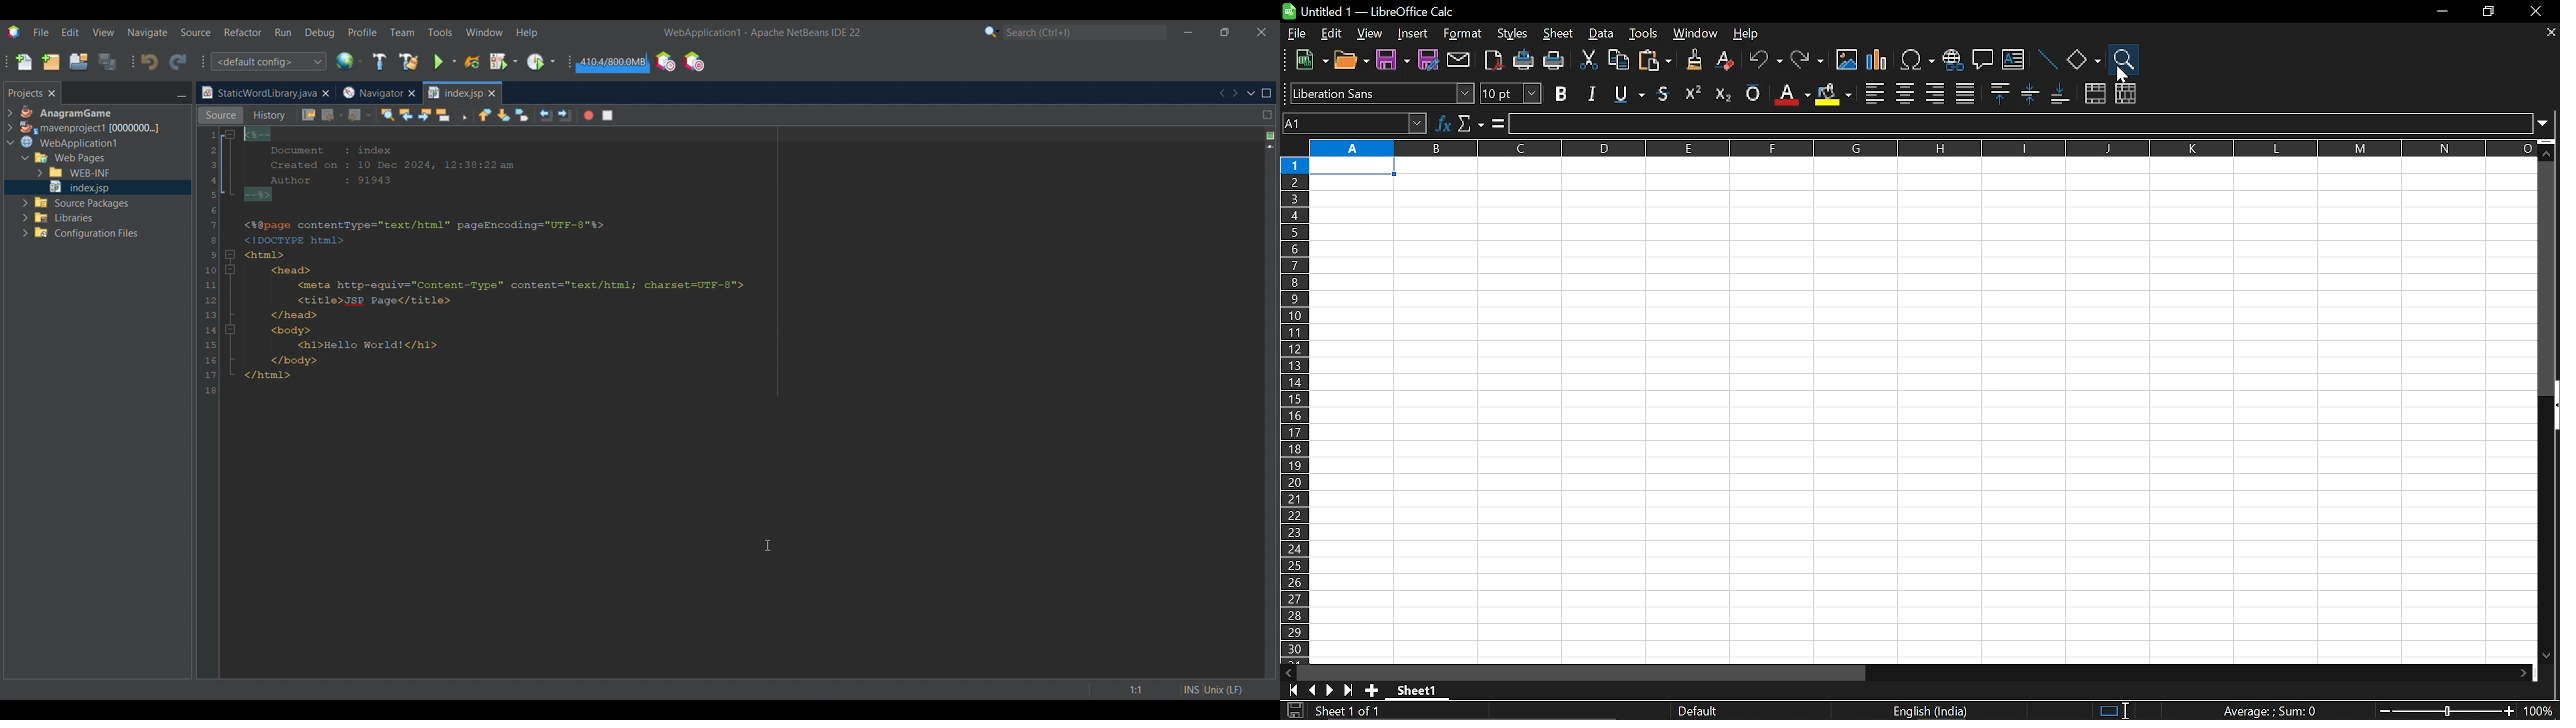  What do you see at coordinates (2125, 93) in the screenshot?
I see `unmerge cells` at bounding box center [2125, 93].